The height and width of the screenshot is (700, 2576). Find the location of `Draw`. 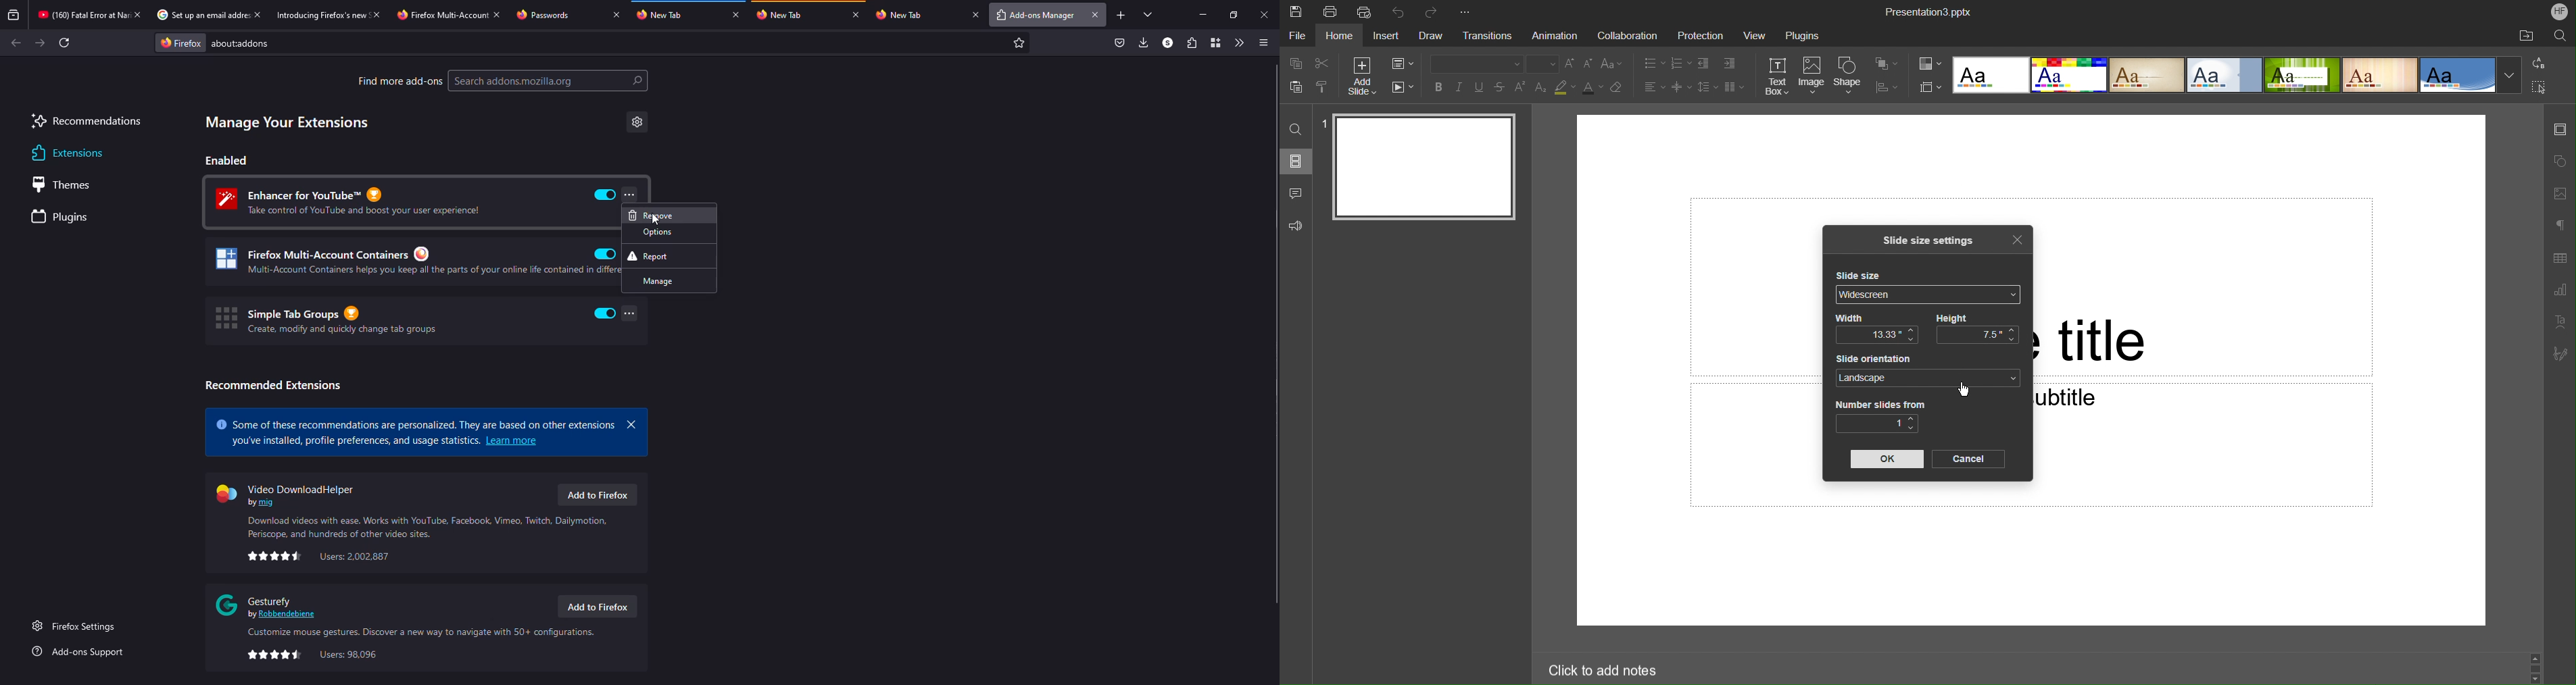

Draw is located at coordinates (1431, 36).